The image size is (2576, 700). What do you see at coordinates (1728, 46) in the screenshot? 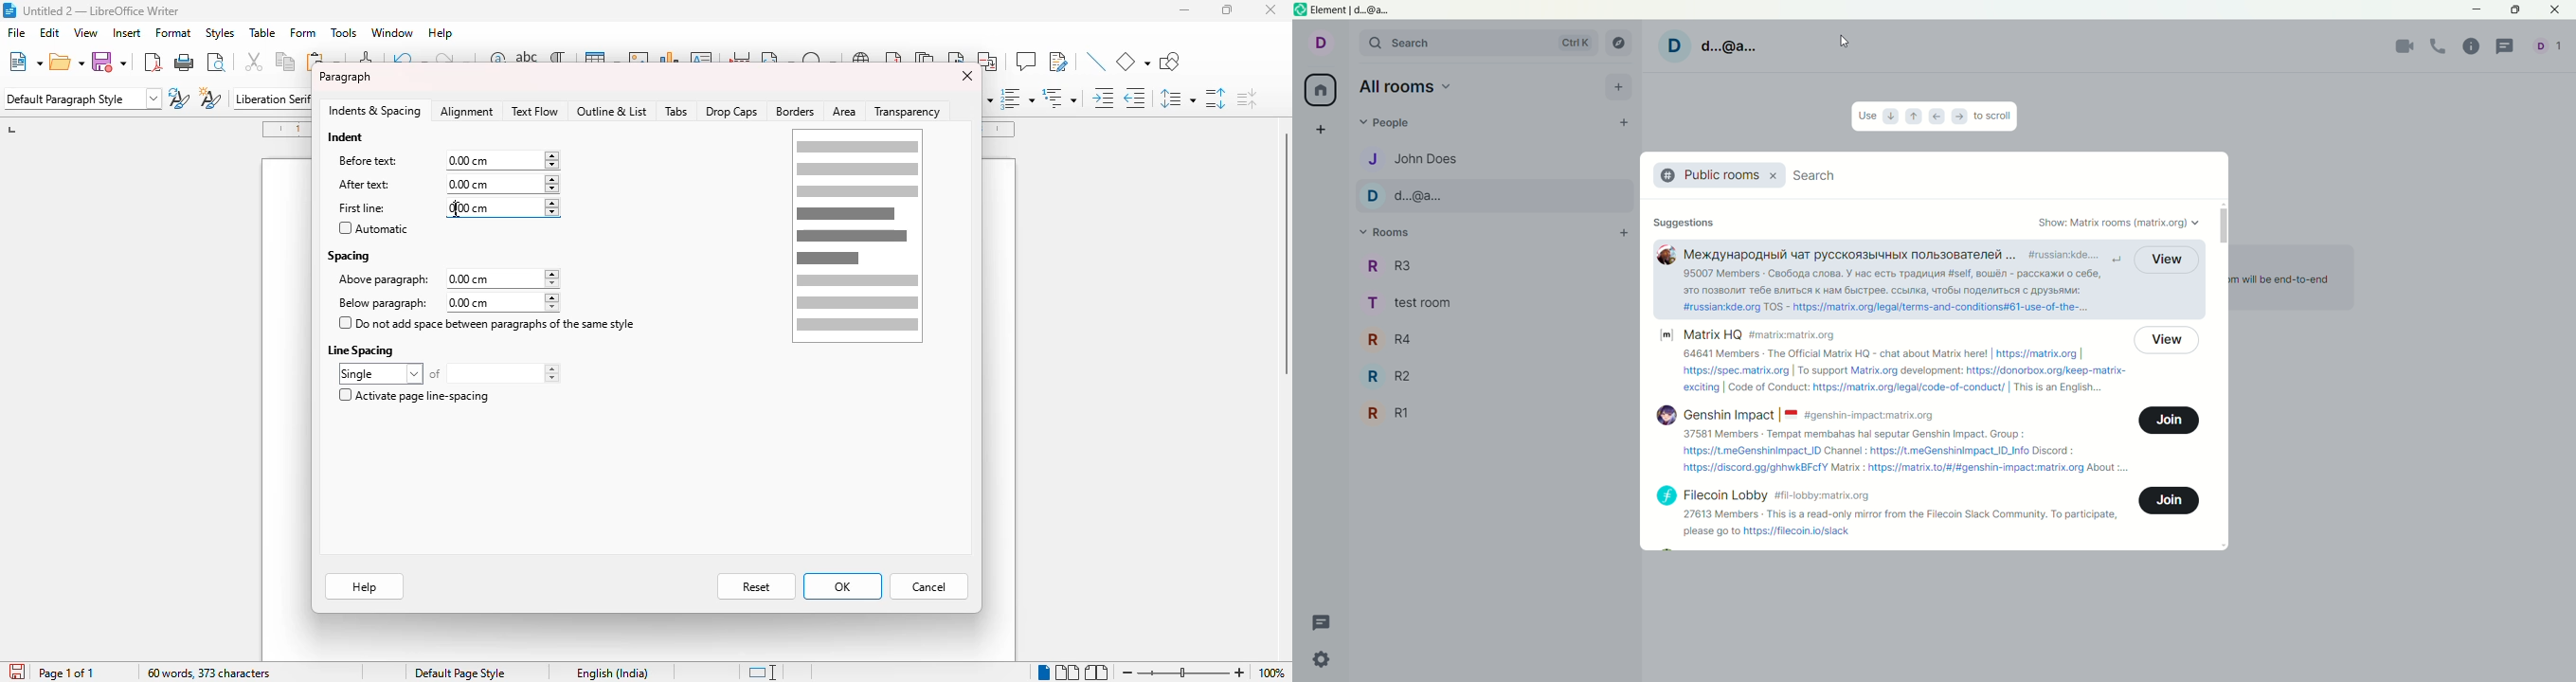
I see `d..@a...` at bounding box center [1728, 46].